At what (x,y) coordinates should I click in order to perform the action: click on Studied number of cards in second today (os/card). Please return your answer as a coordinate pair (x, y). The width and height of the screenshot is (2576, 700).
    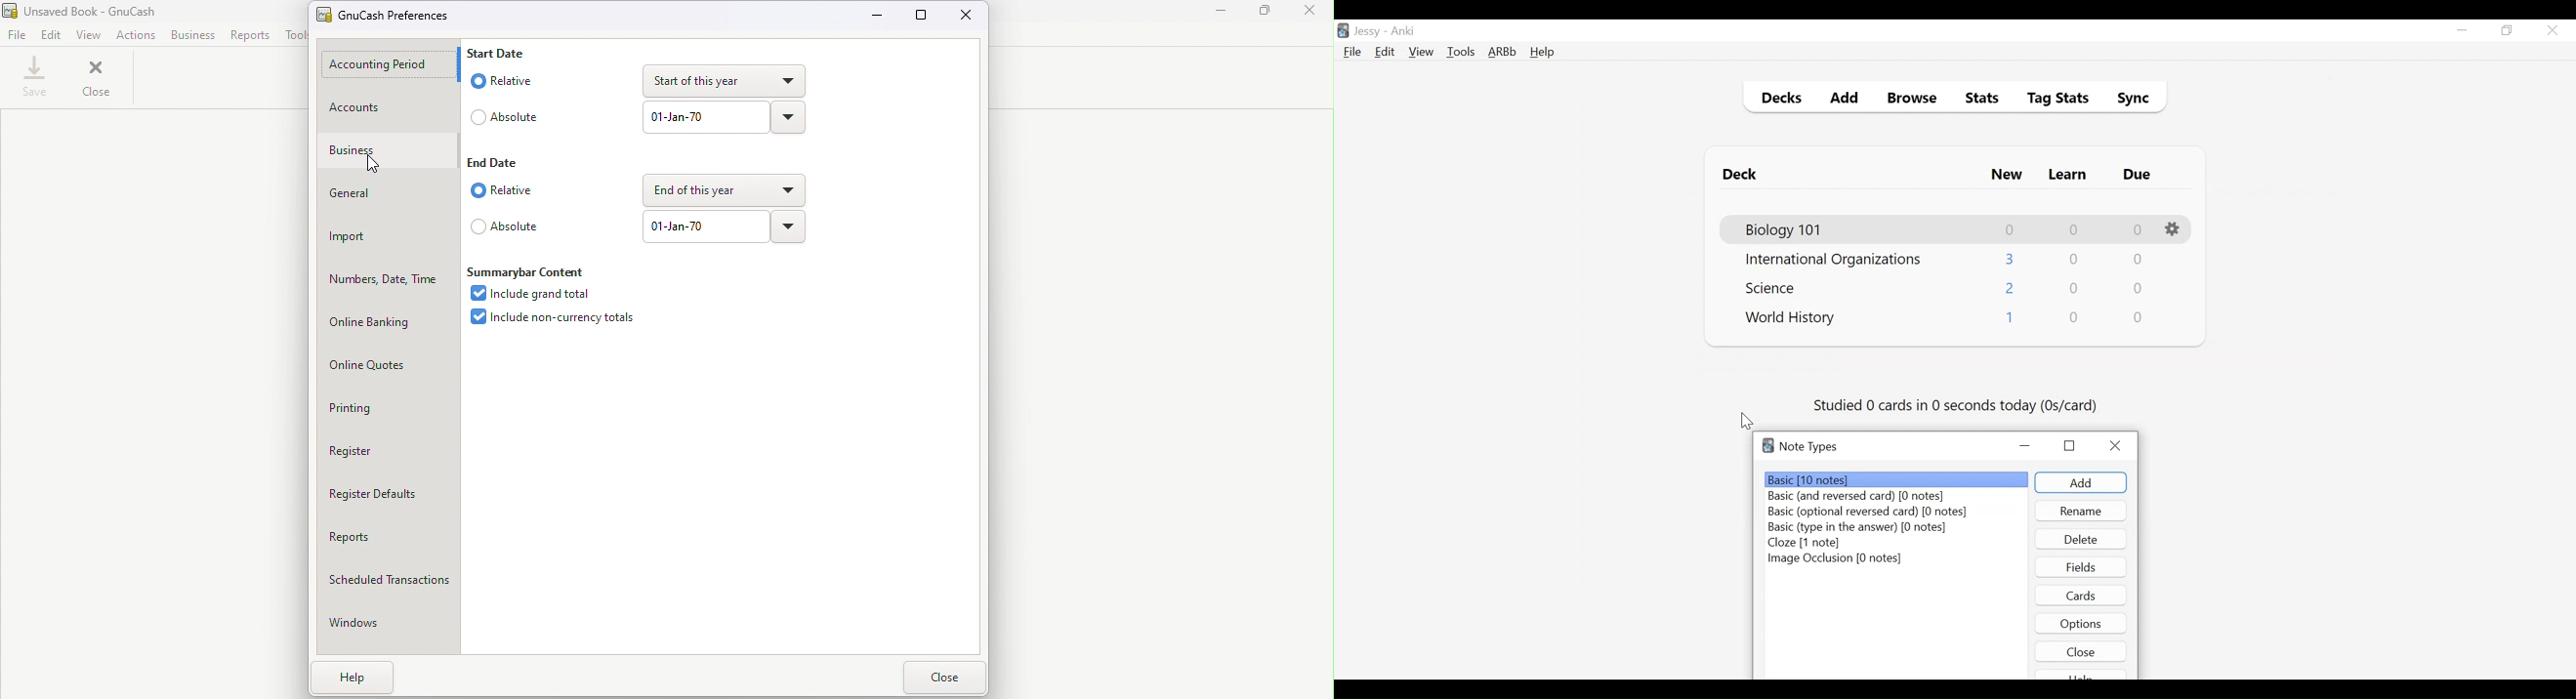
    Looking at the image, I should click on (1957, 406).